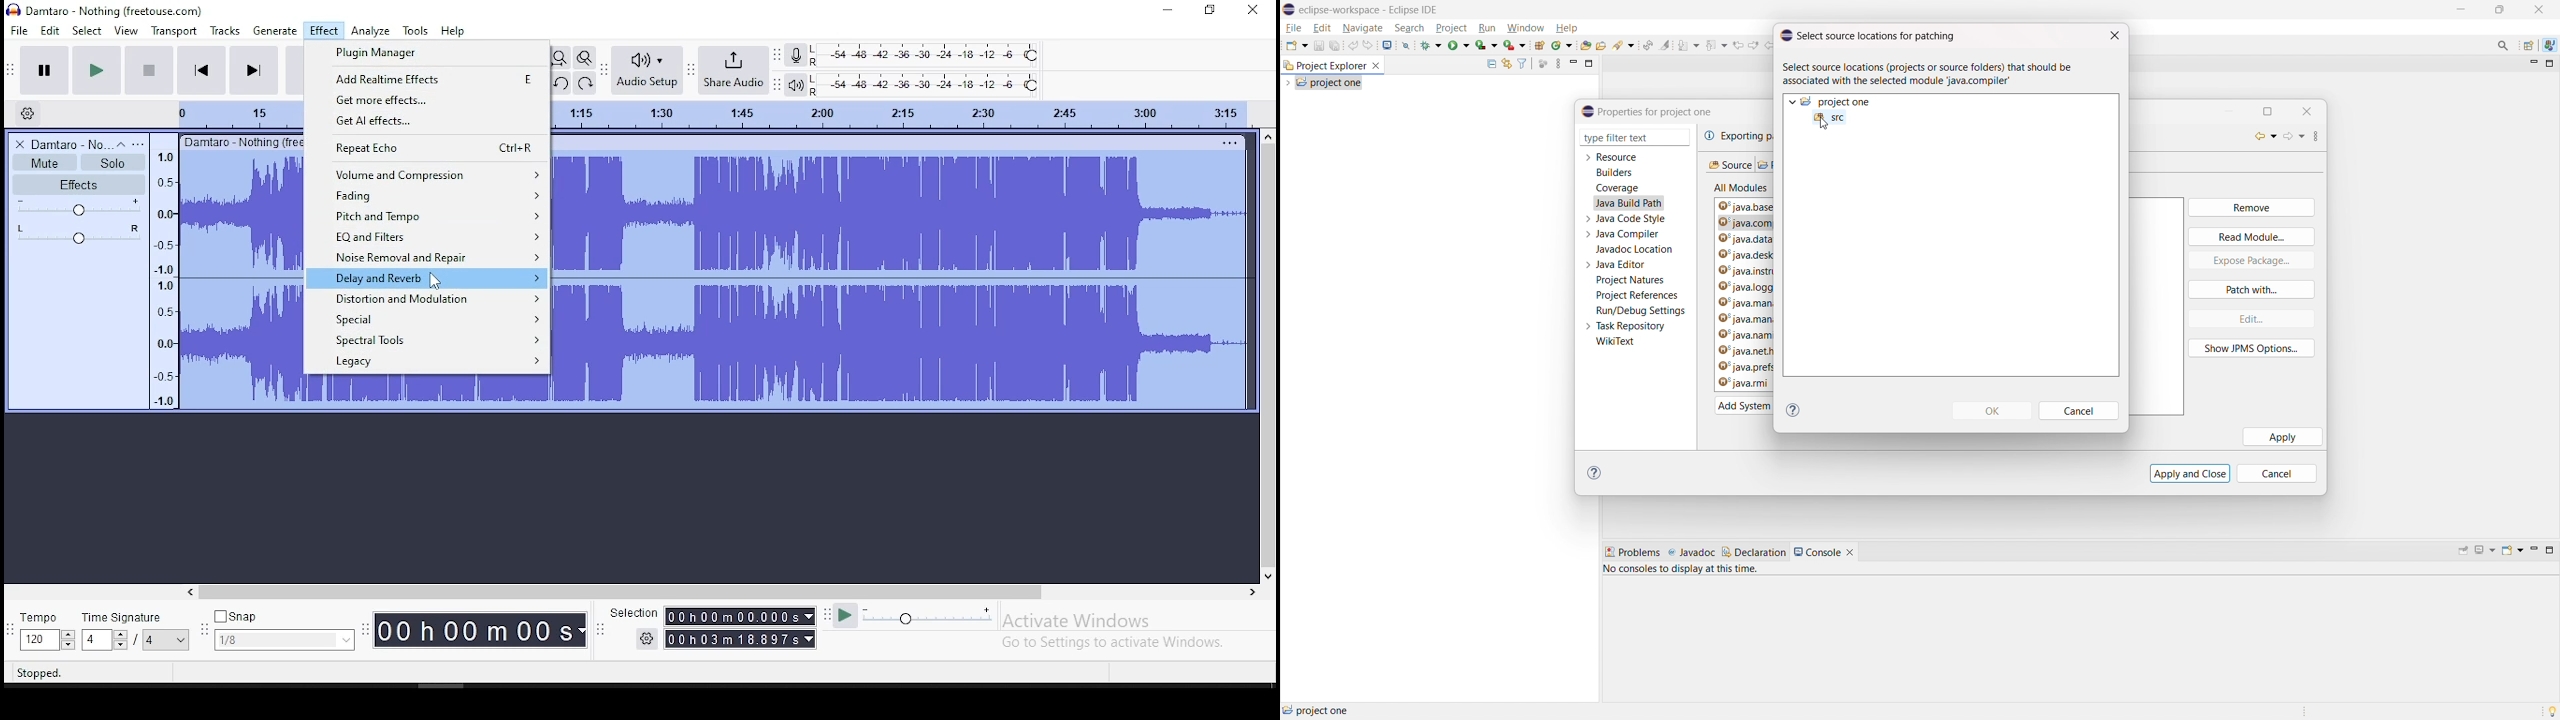  What do you see at coordinates (426, 217) in the screenshot?
I see `pitch and tempo` at bounding box center [426, 217].